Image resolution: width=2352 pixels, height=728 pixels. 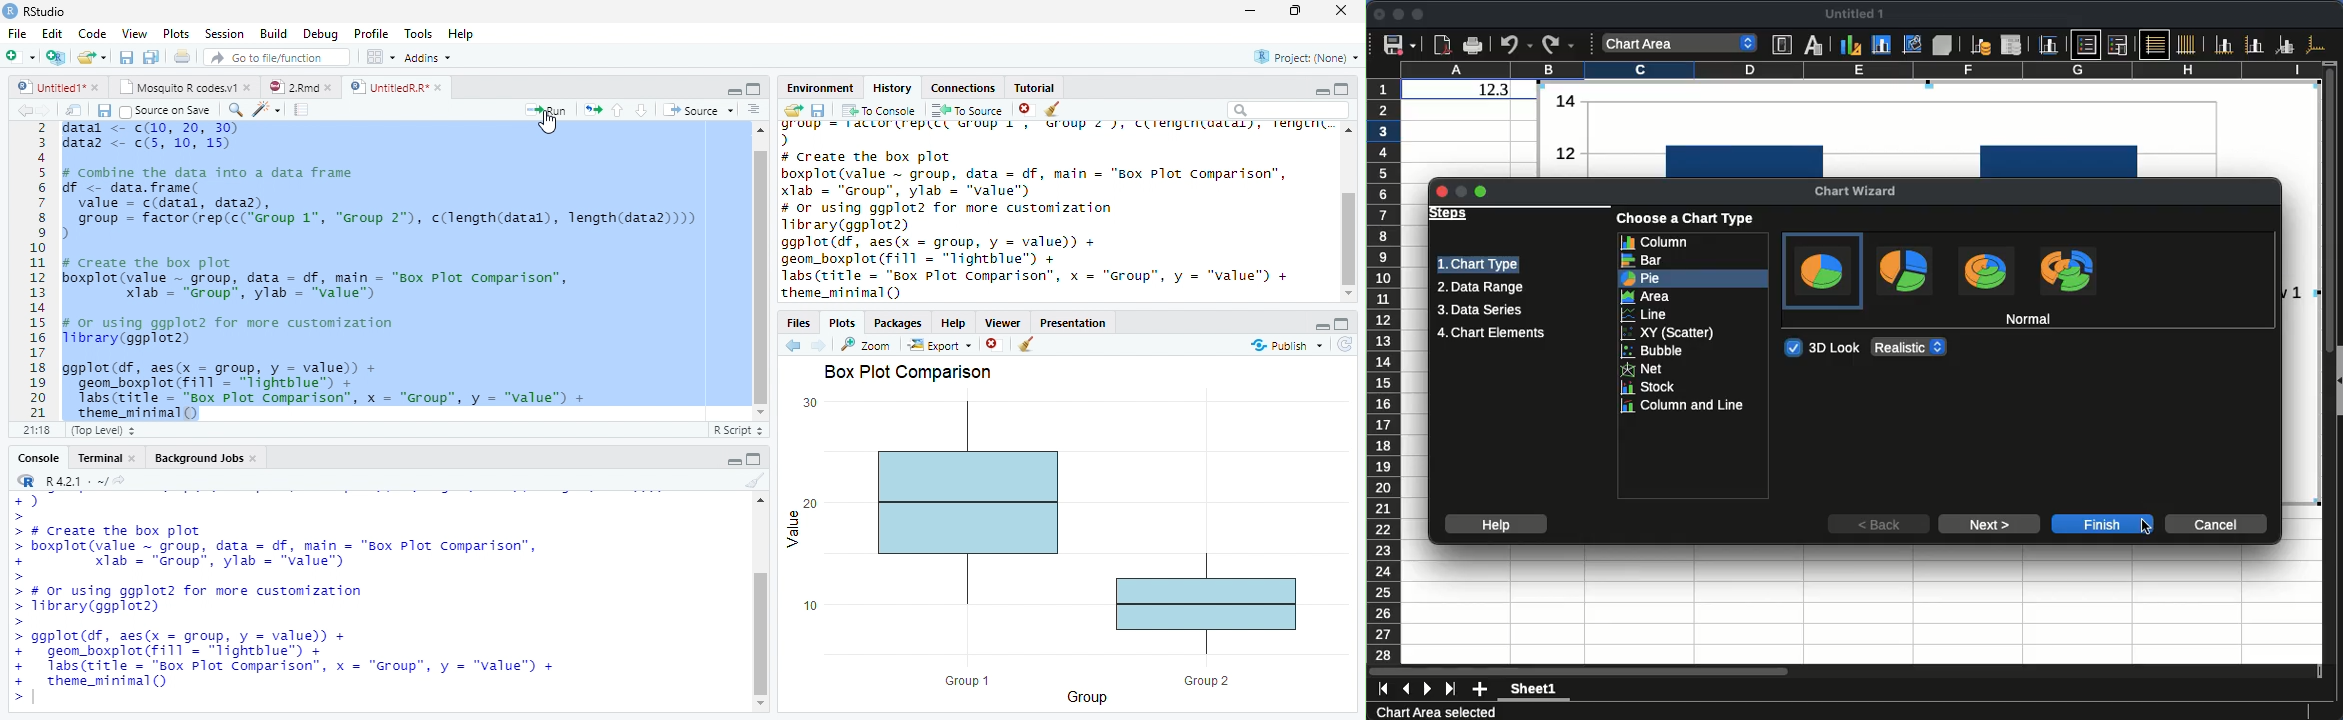 I want to click on Compile Report, so click(x=302, y=109).